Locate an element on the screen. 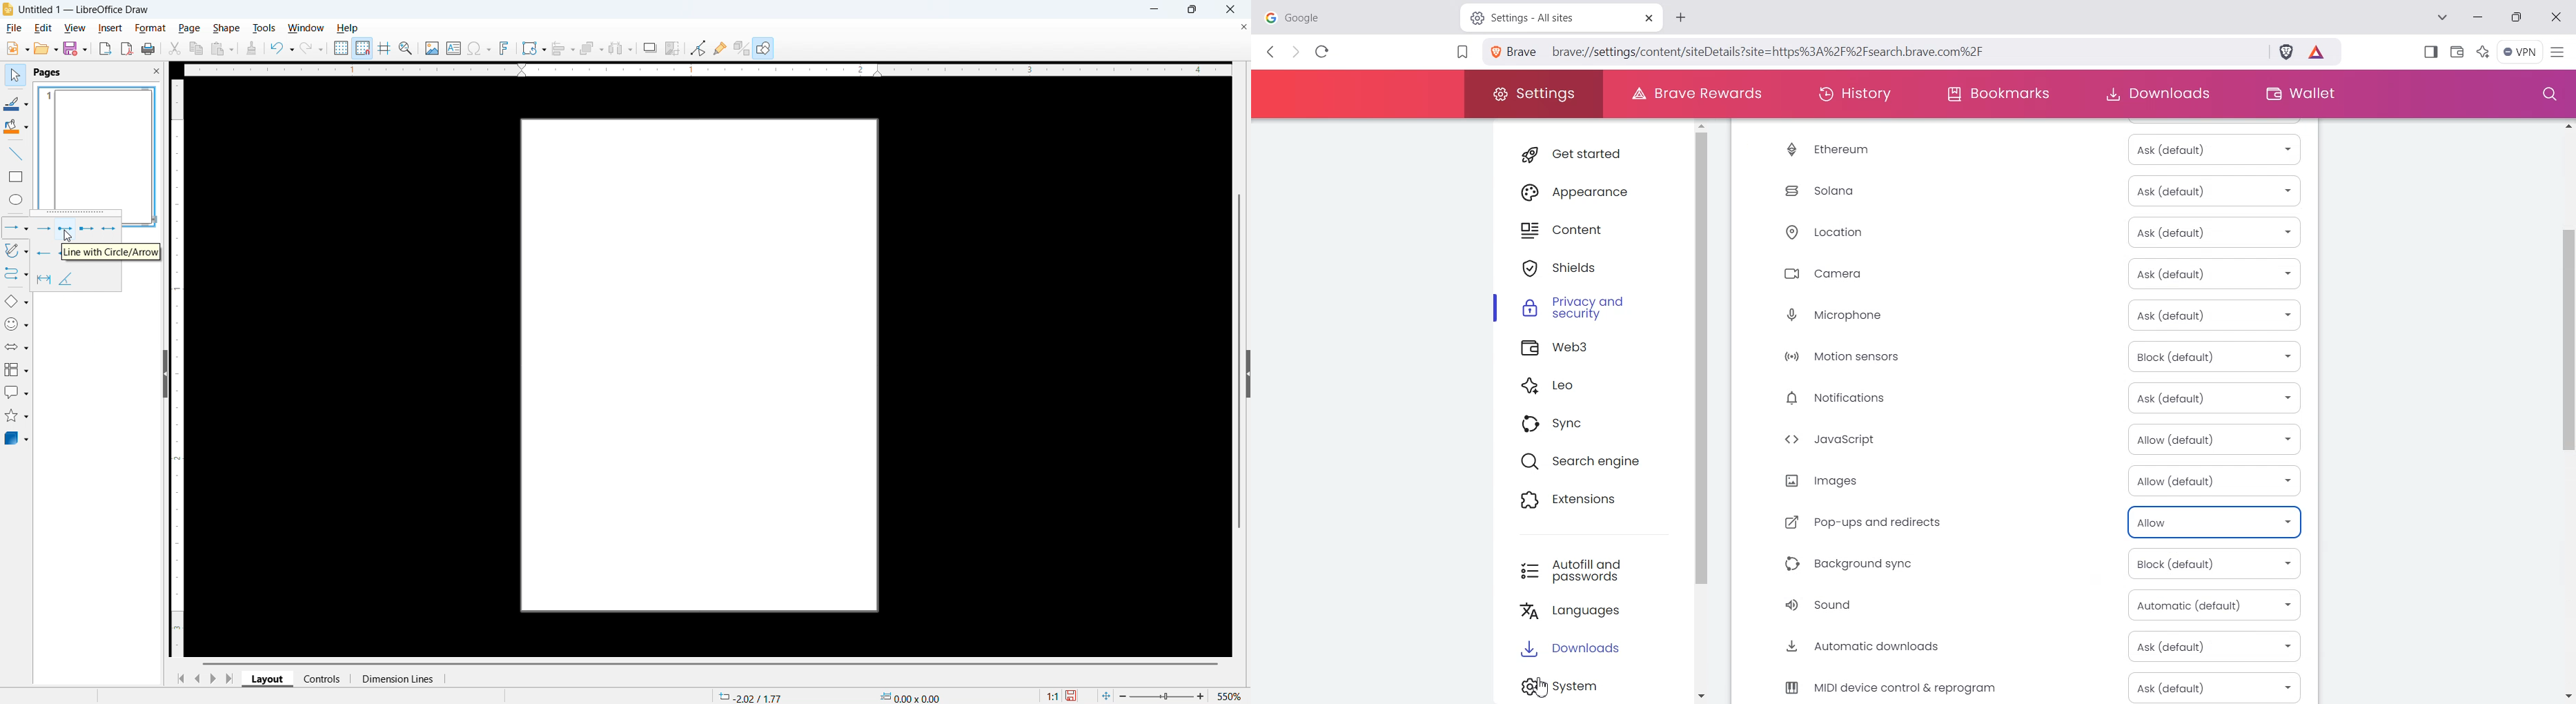 Image resolution: width=2576 pixels, height=728 pixels. show Glue Point functions  is located at coordinates (720, 48).